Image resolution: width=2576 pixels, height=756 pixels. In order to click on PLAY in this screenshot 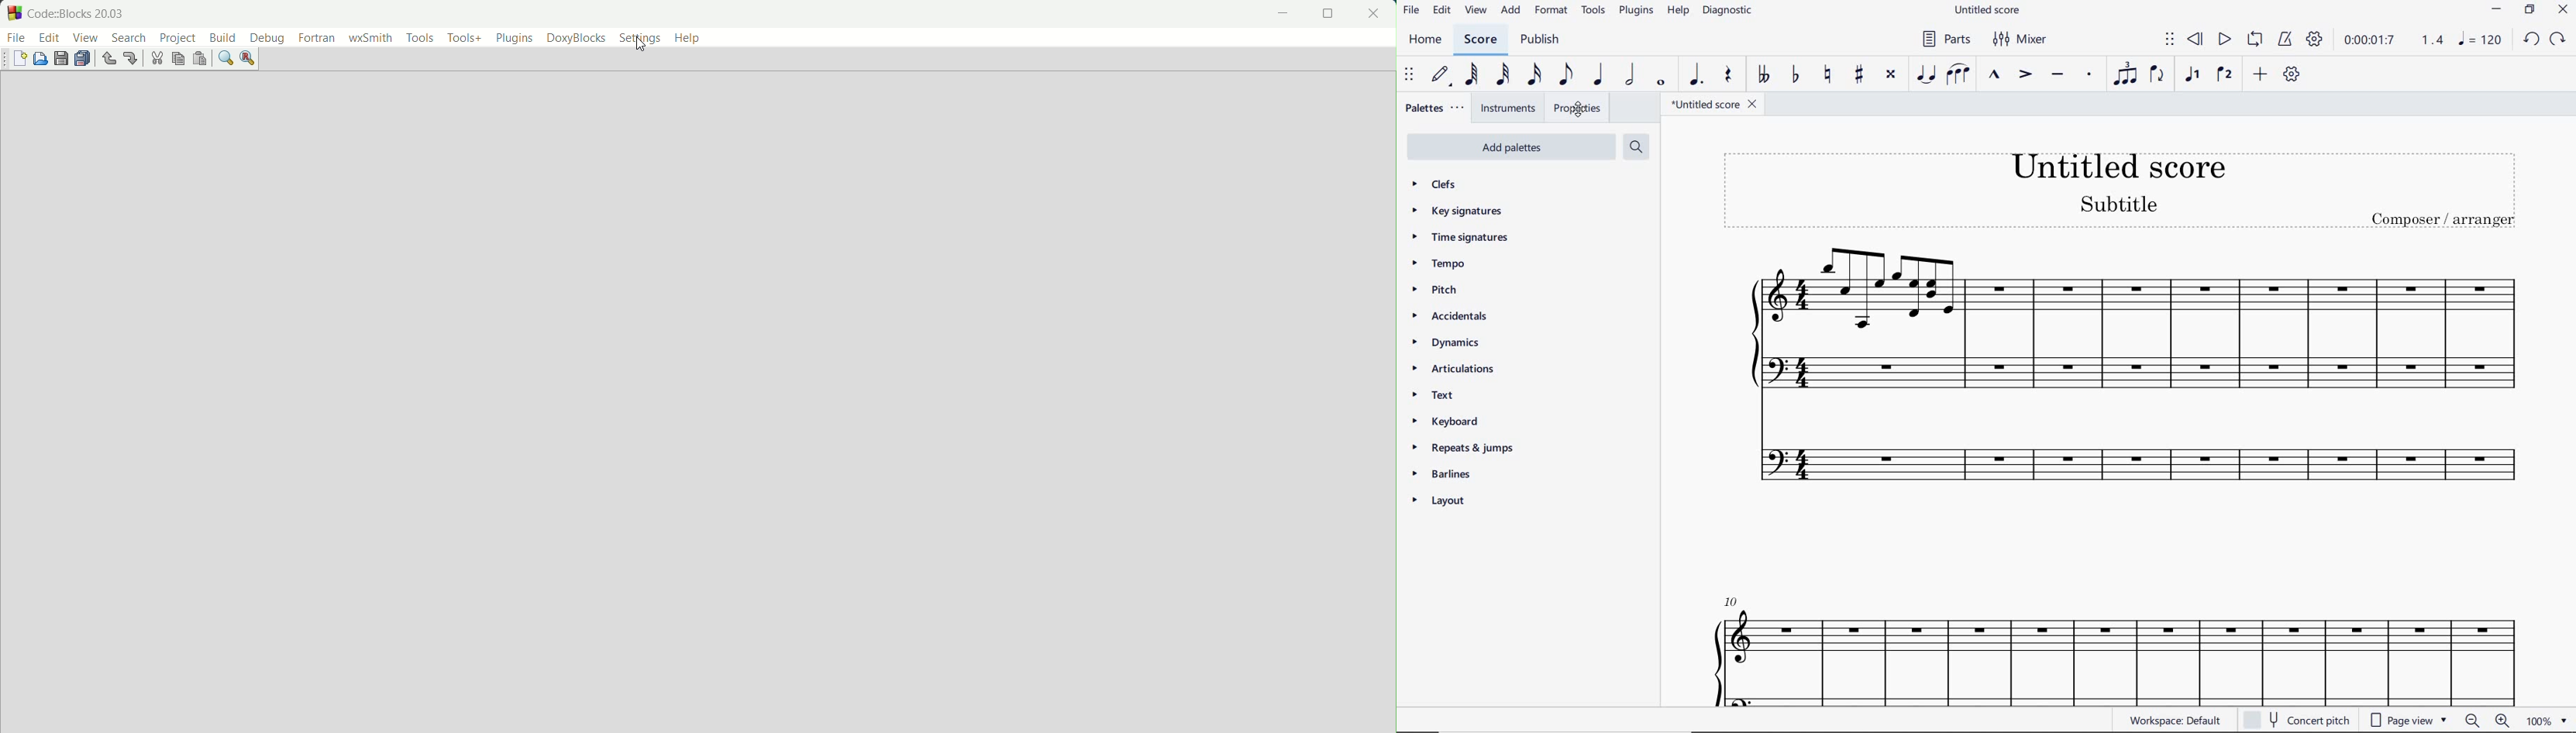, I will do `click(2224, 40)`.